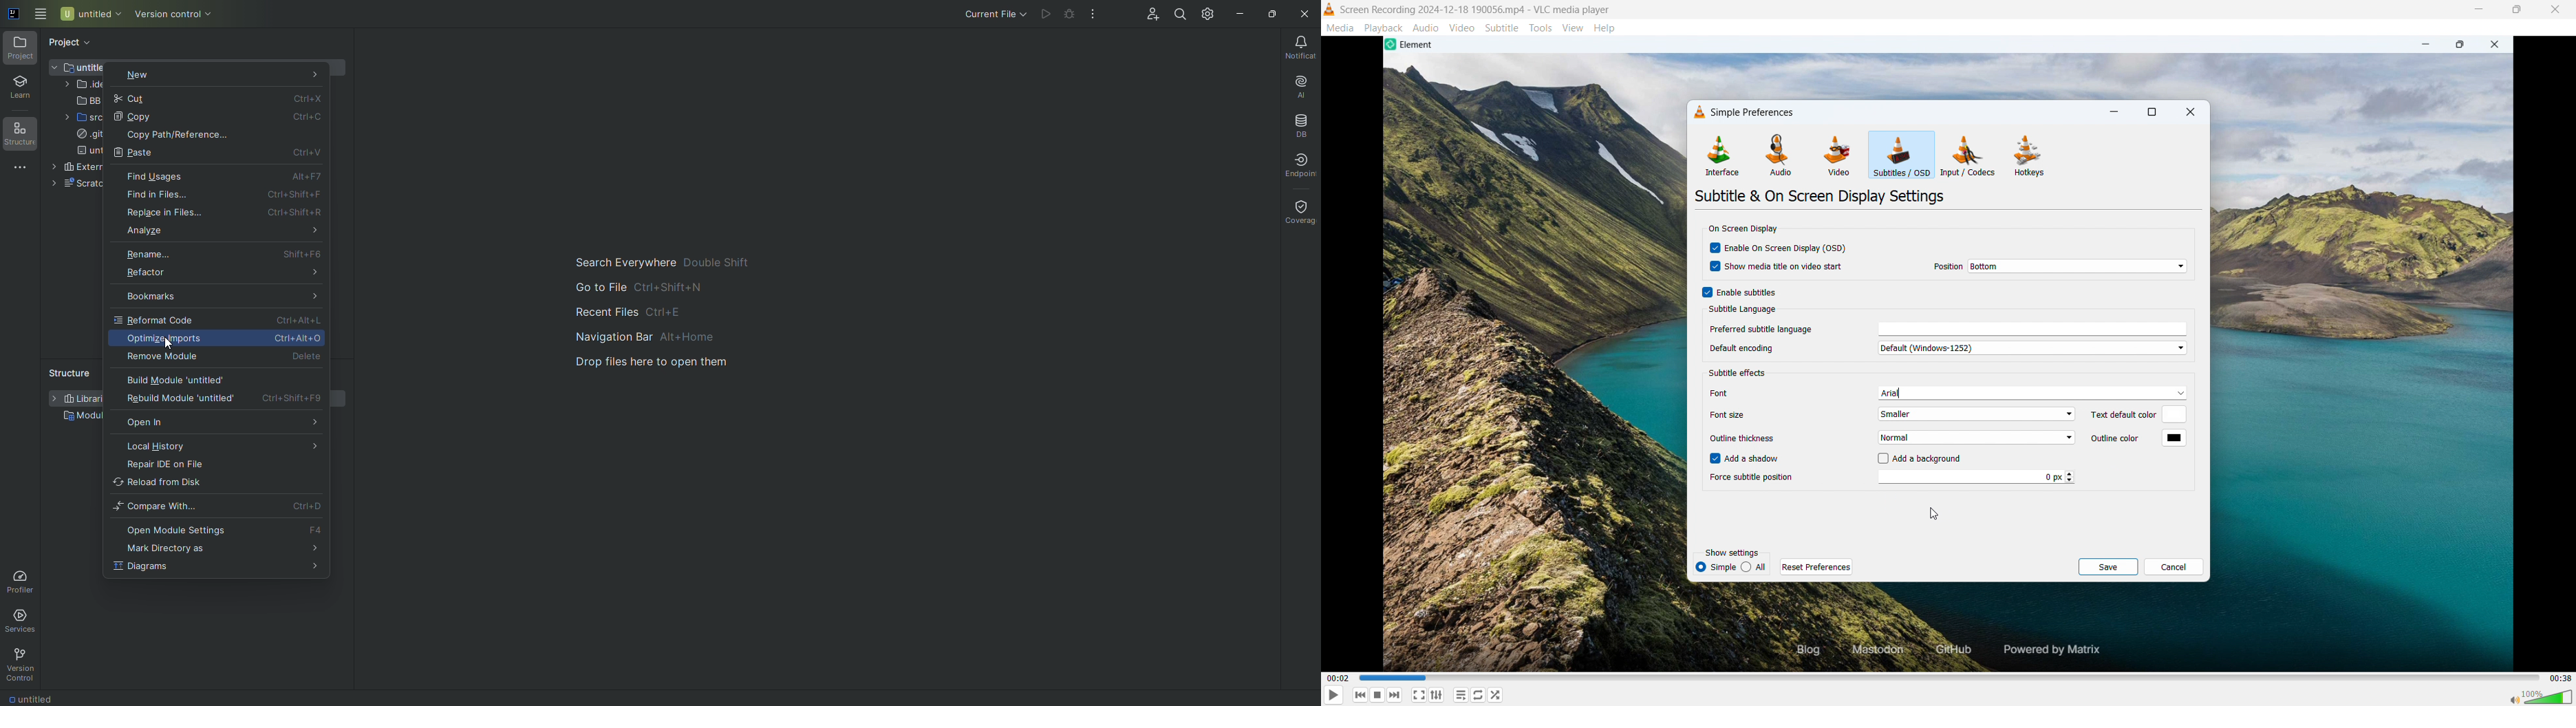  What do you see at coordinates (1394, 695) in the screenshot?
I see `forward or next media` at bounding box center [1394, 695].